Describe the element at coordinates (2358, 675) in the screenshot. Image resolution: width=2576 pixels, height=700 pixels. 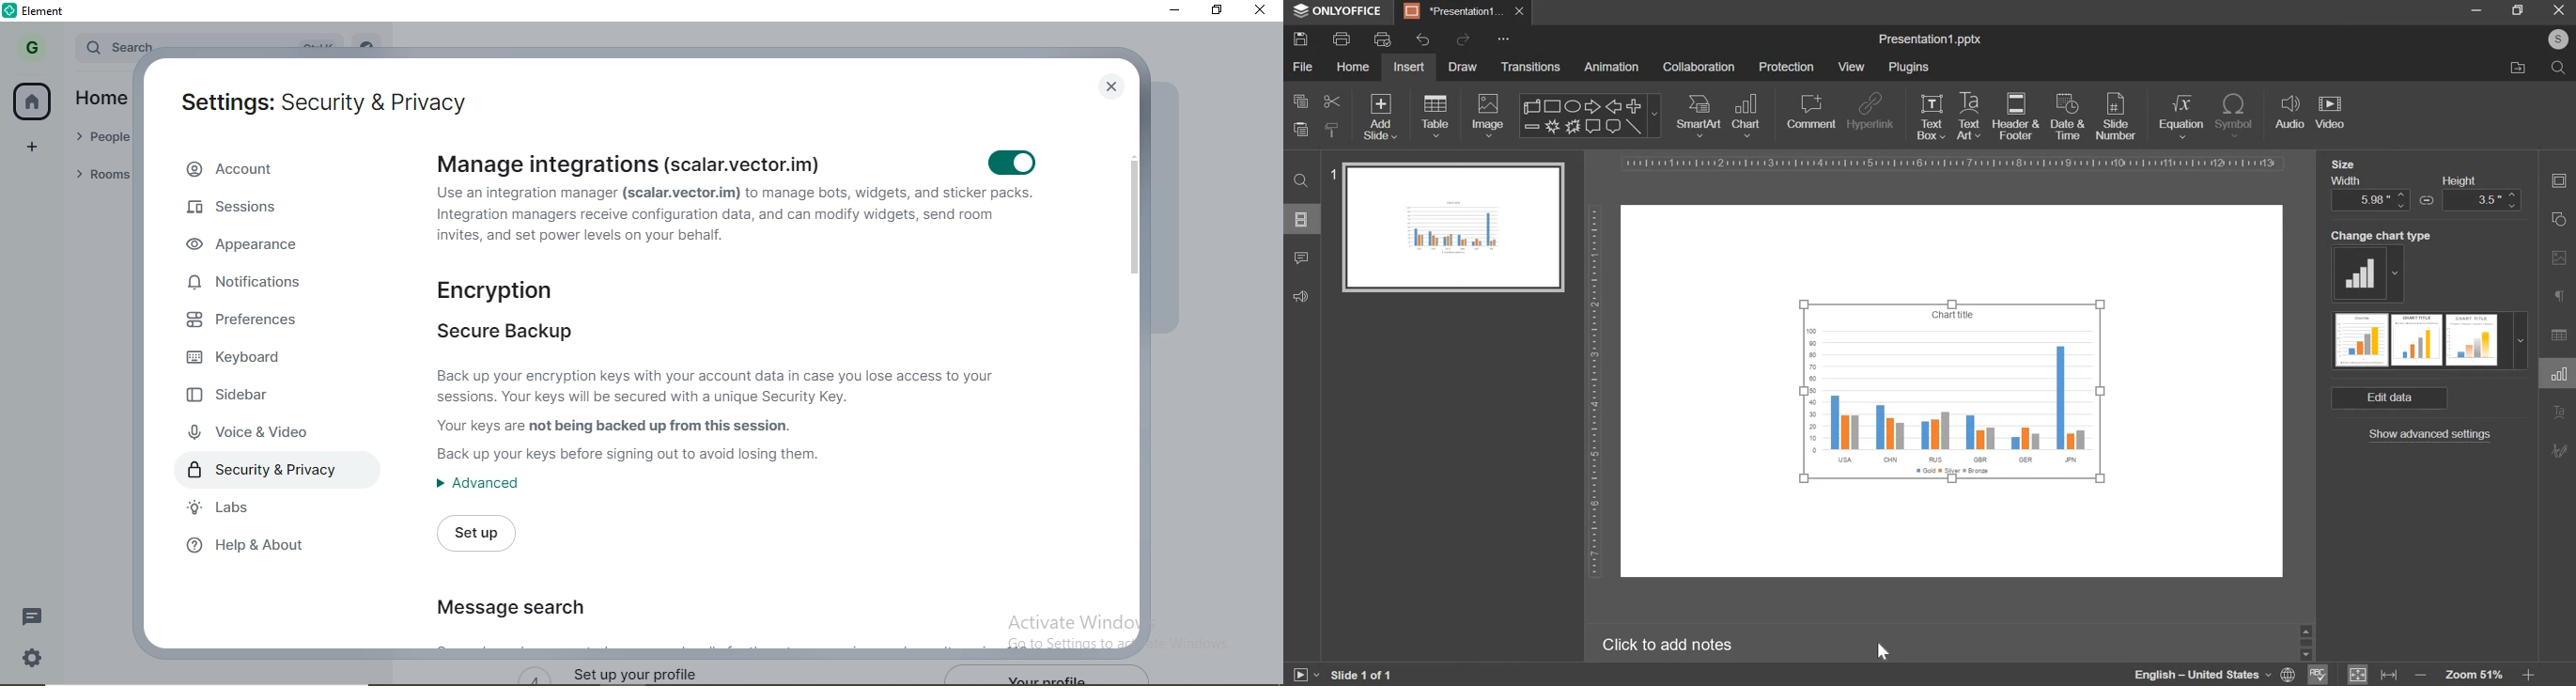
I see `fit to slide` at that location.